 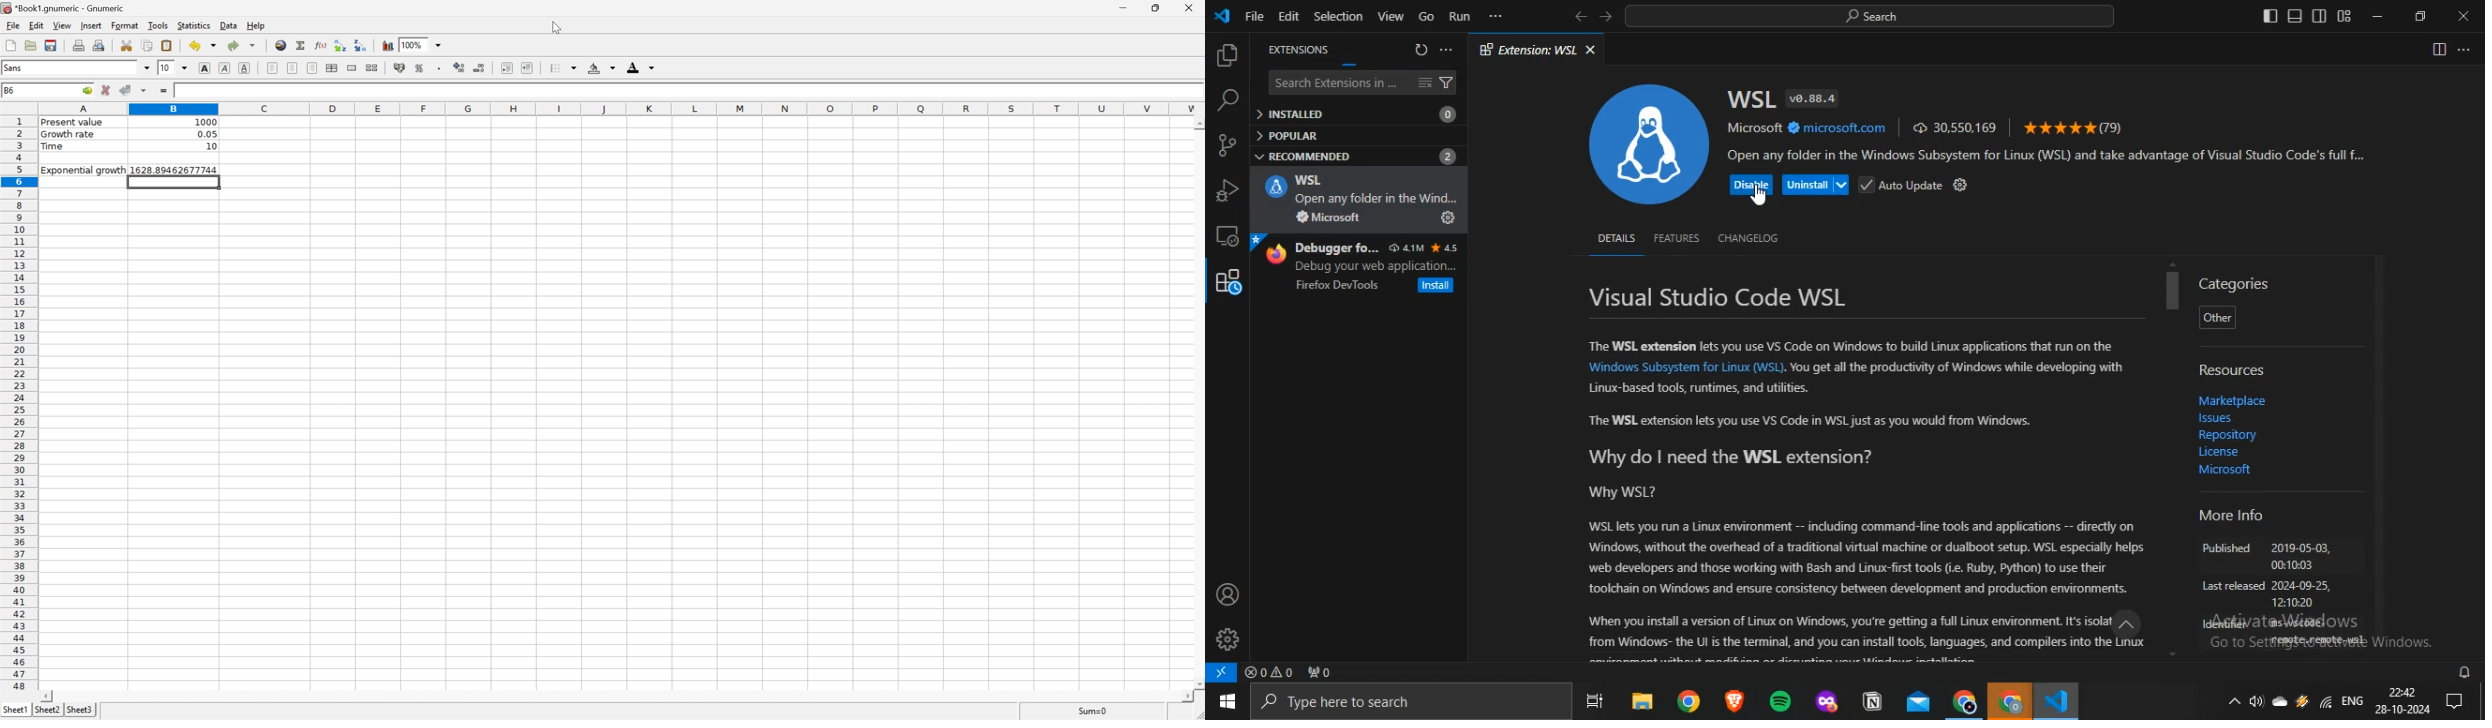 What do you see at coordinates (147, 44) in the screenshot?
I see `Copy the selection` at bounding box center [147, 44].